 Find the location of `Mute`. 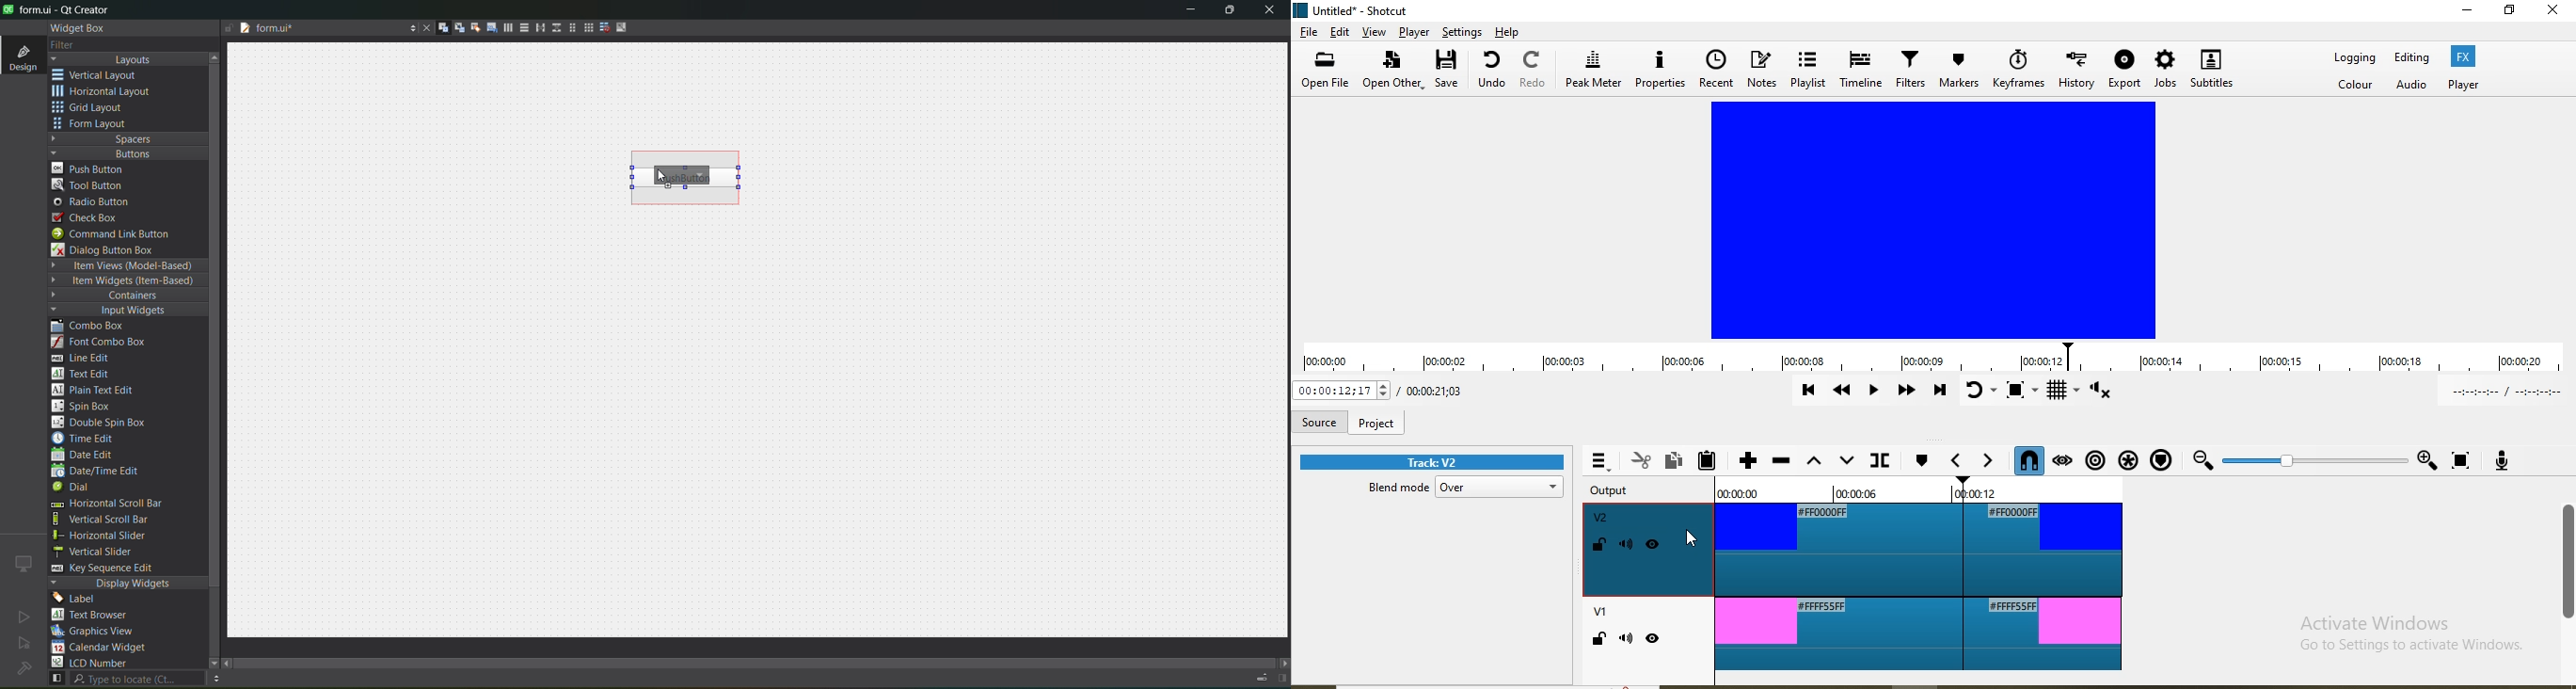

Mute is located at coordinates (1626, 640).